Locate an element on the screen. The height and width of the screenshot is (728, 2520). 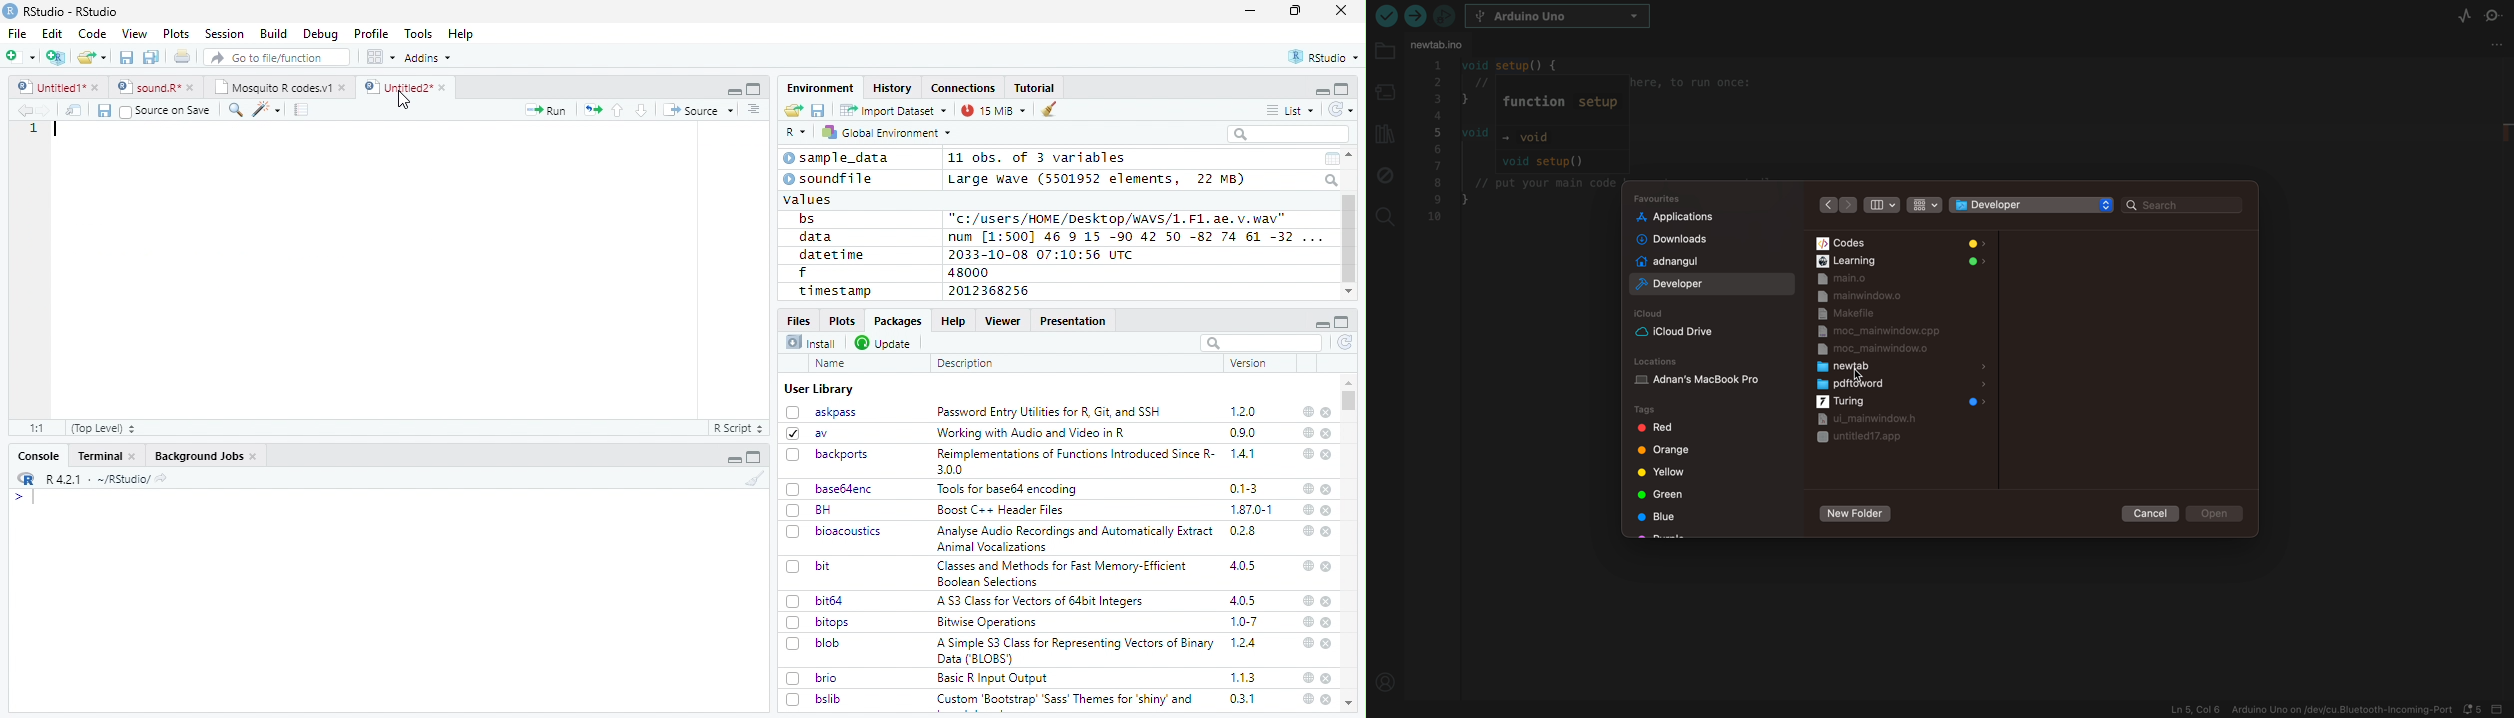
minimize is located at coordinates (733, 89).